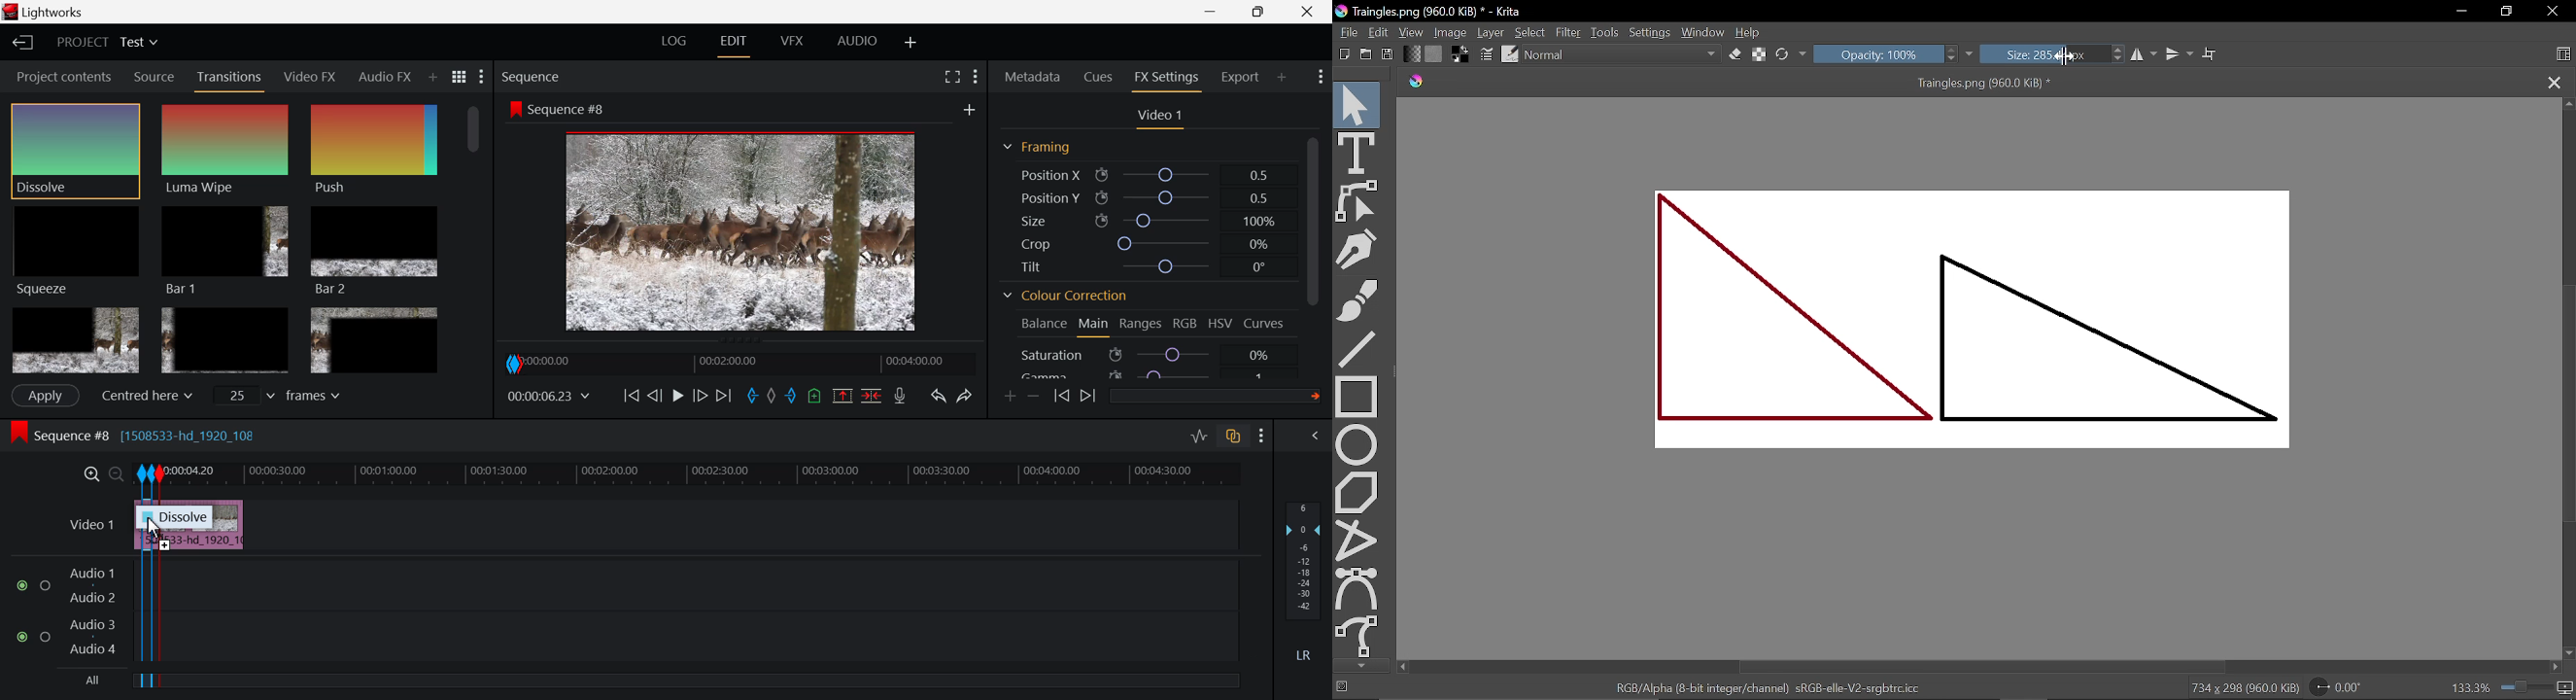  I want to click on Normal, so click(1622, 54).